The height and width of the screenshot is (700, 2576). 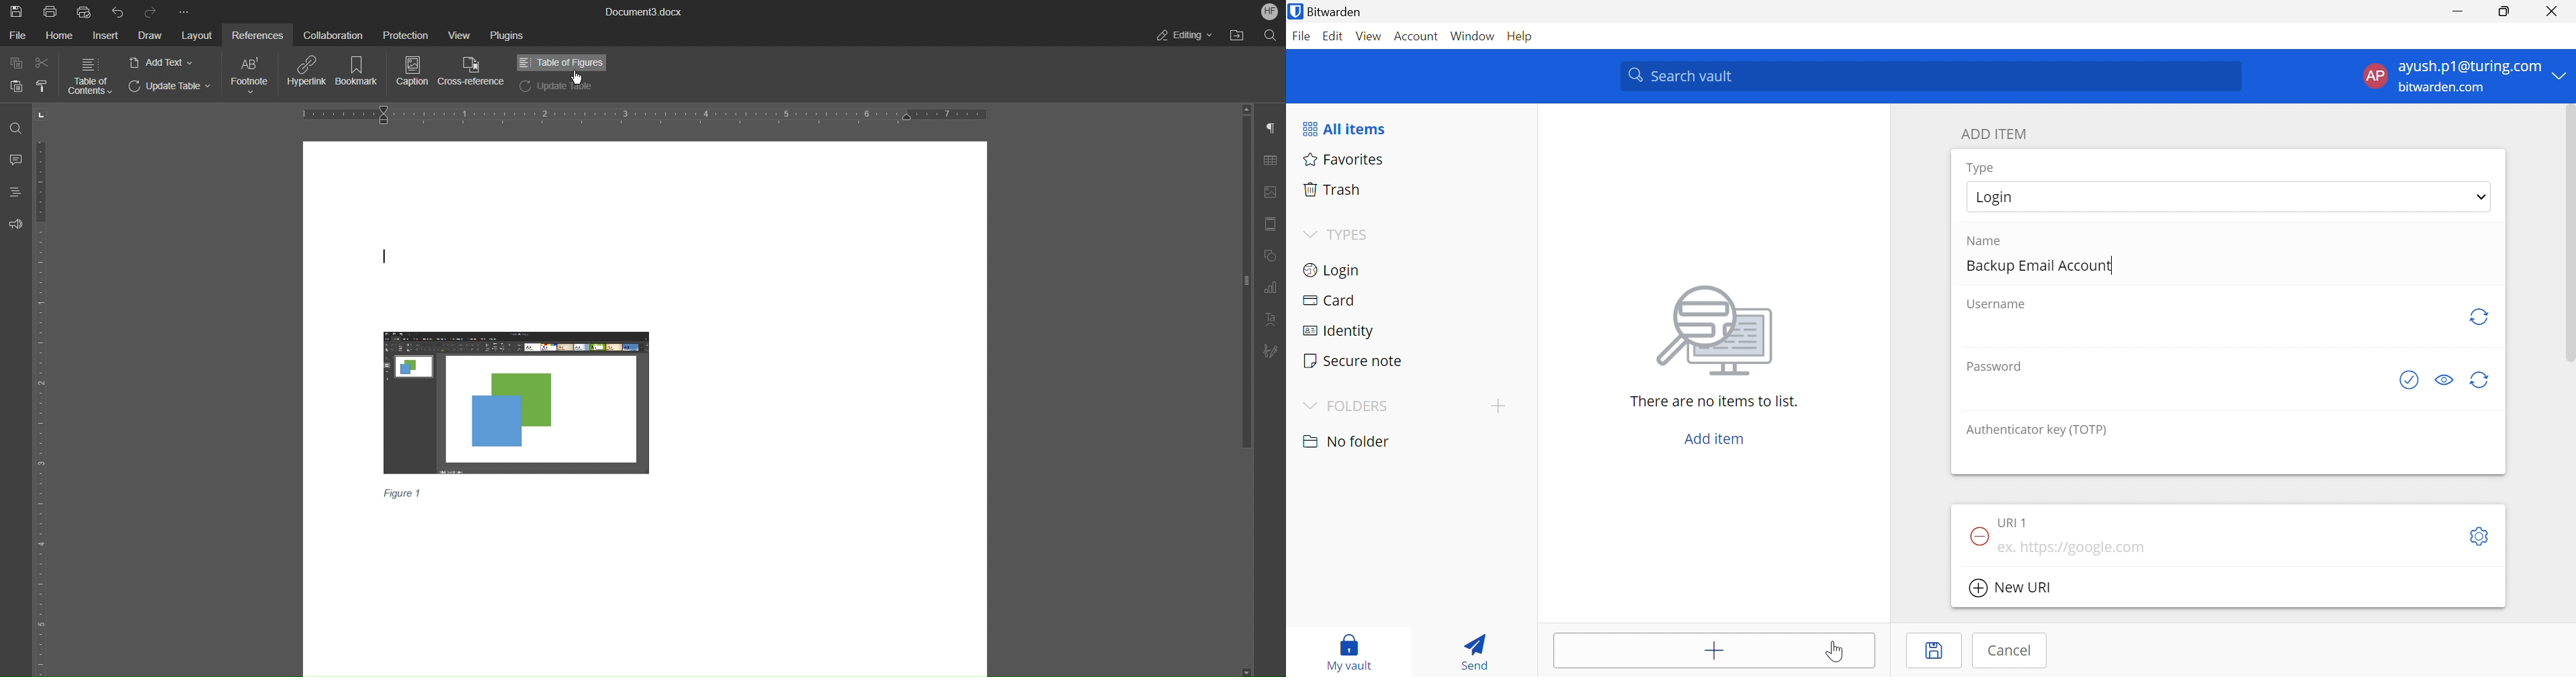 What do you see at coordinates (1334, 332) in the screenshot?
I see `Identity` at bounding box center [1334, 332].